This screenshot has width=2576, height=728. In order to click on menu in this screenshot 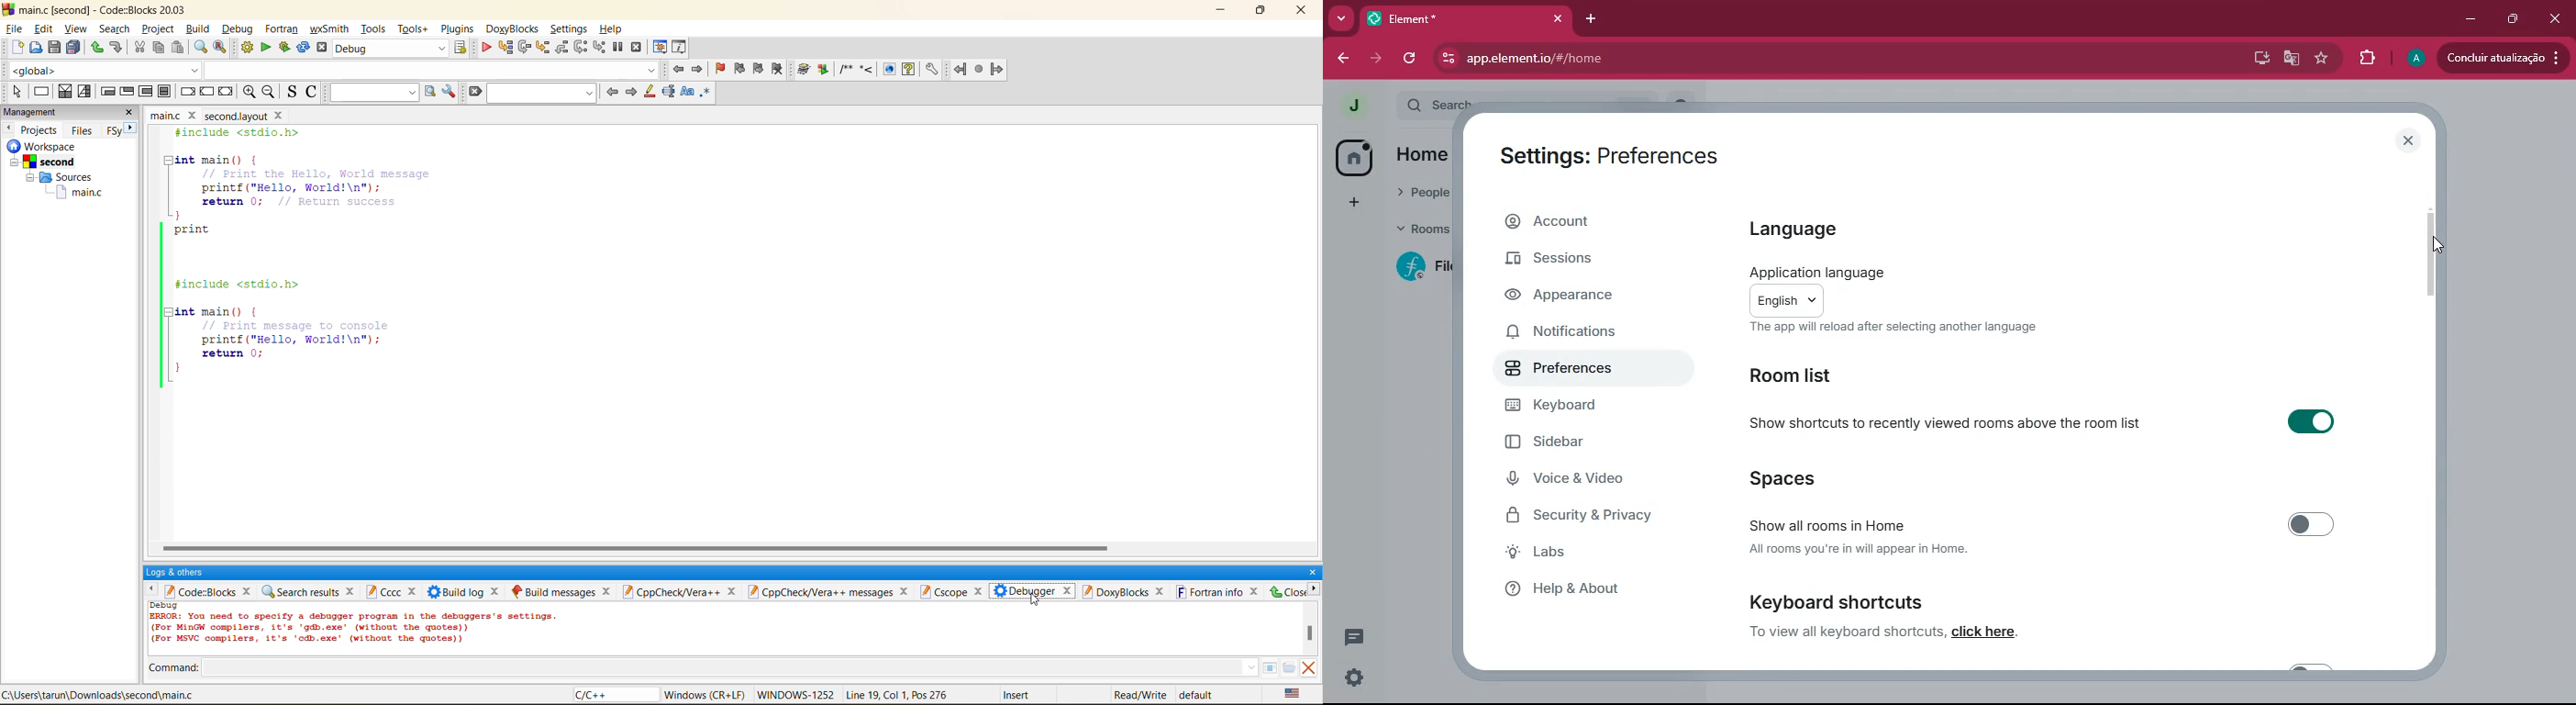, I will do `click(1282, 668)`.